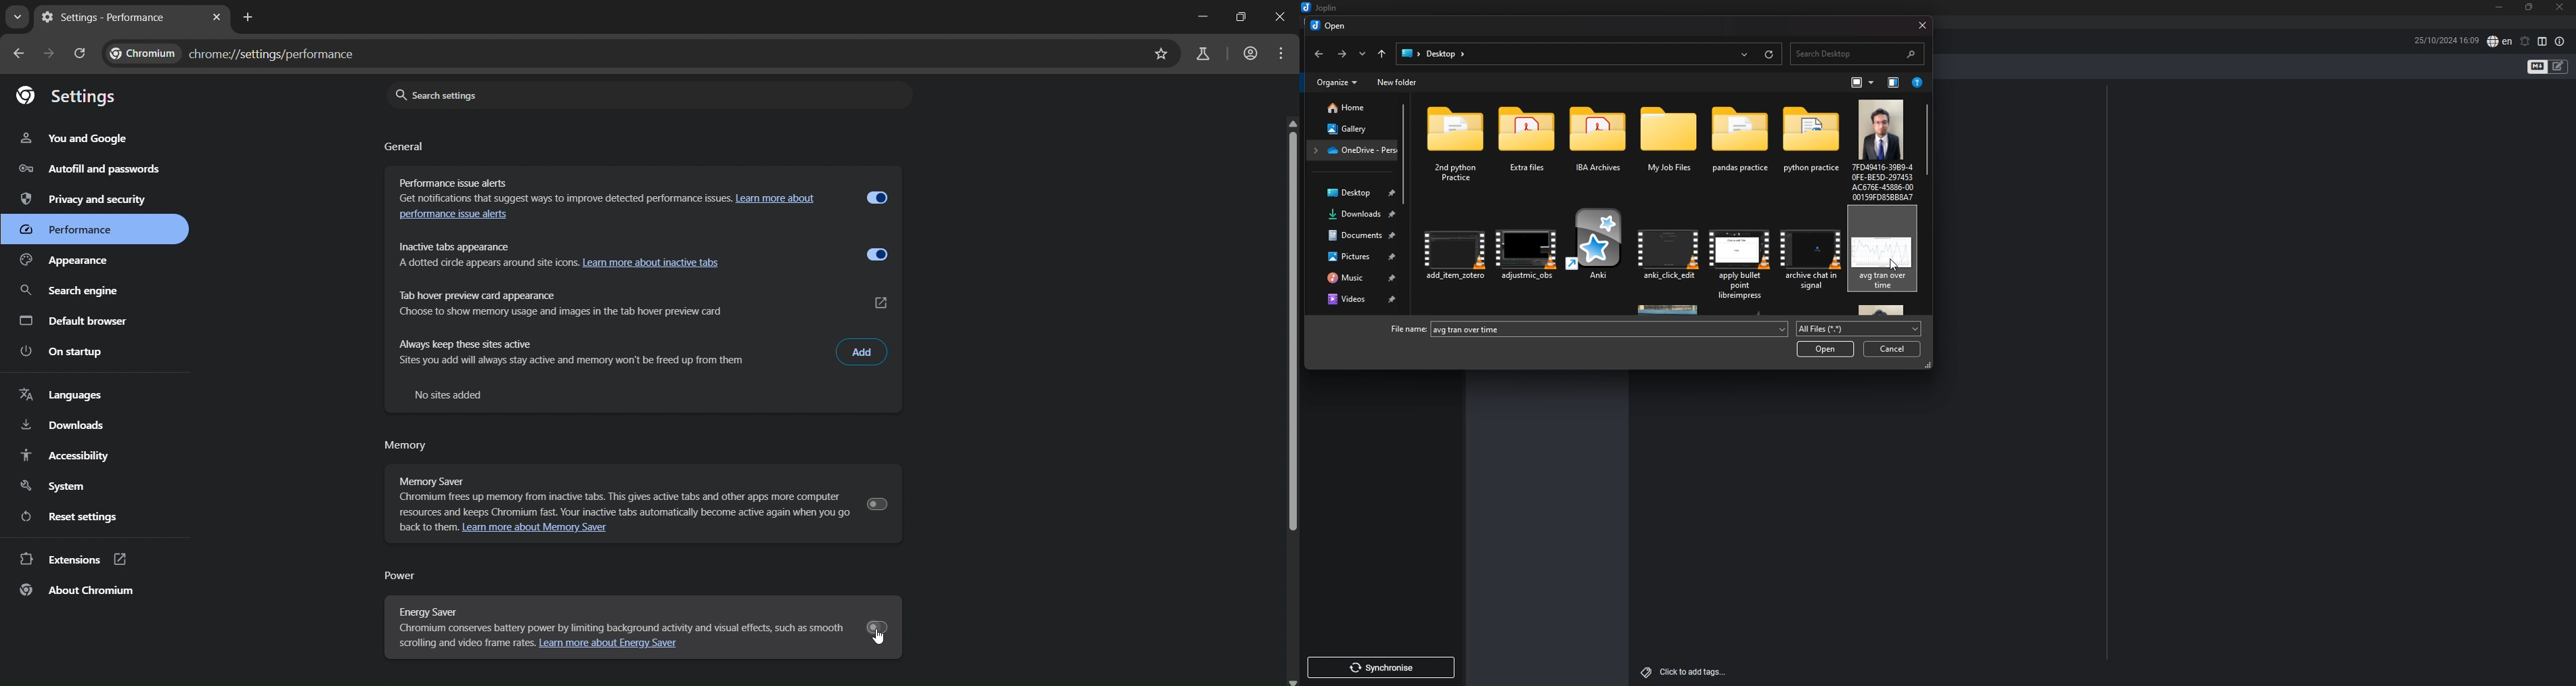  Describe the element at coordinates (2499, 8) in the screenshot. I see `minimize` at that location.